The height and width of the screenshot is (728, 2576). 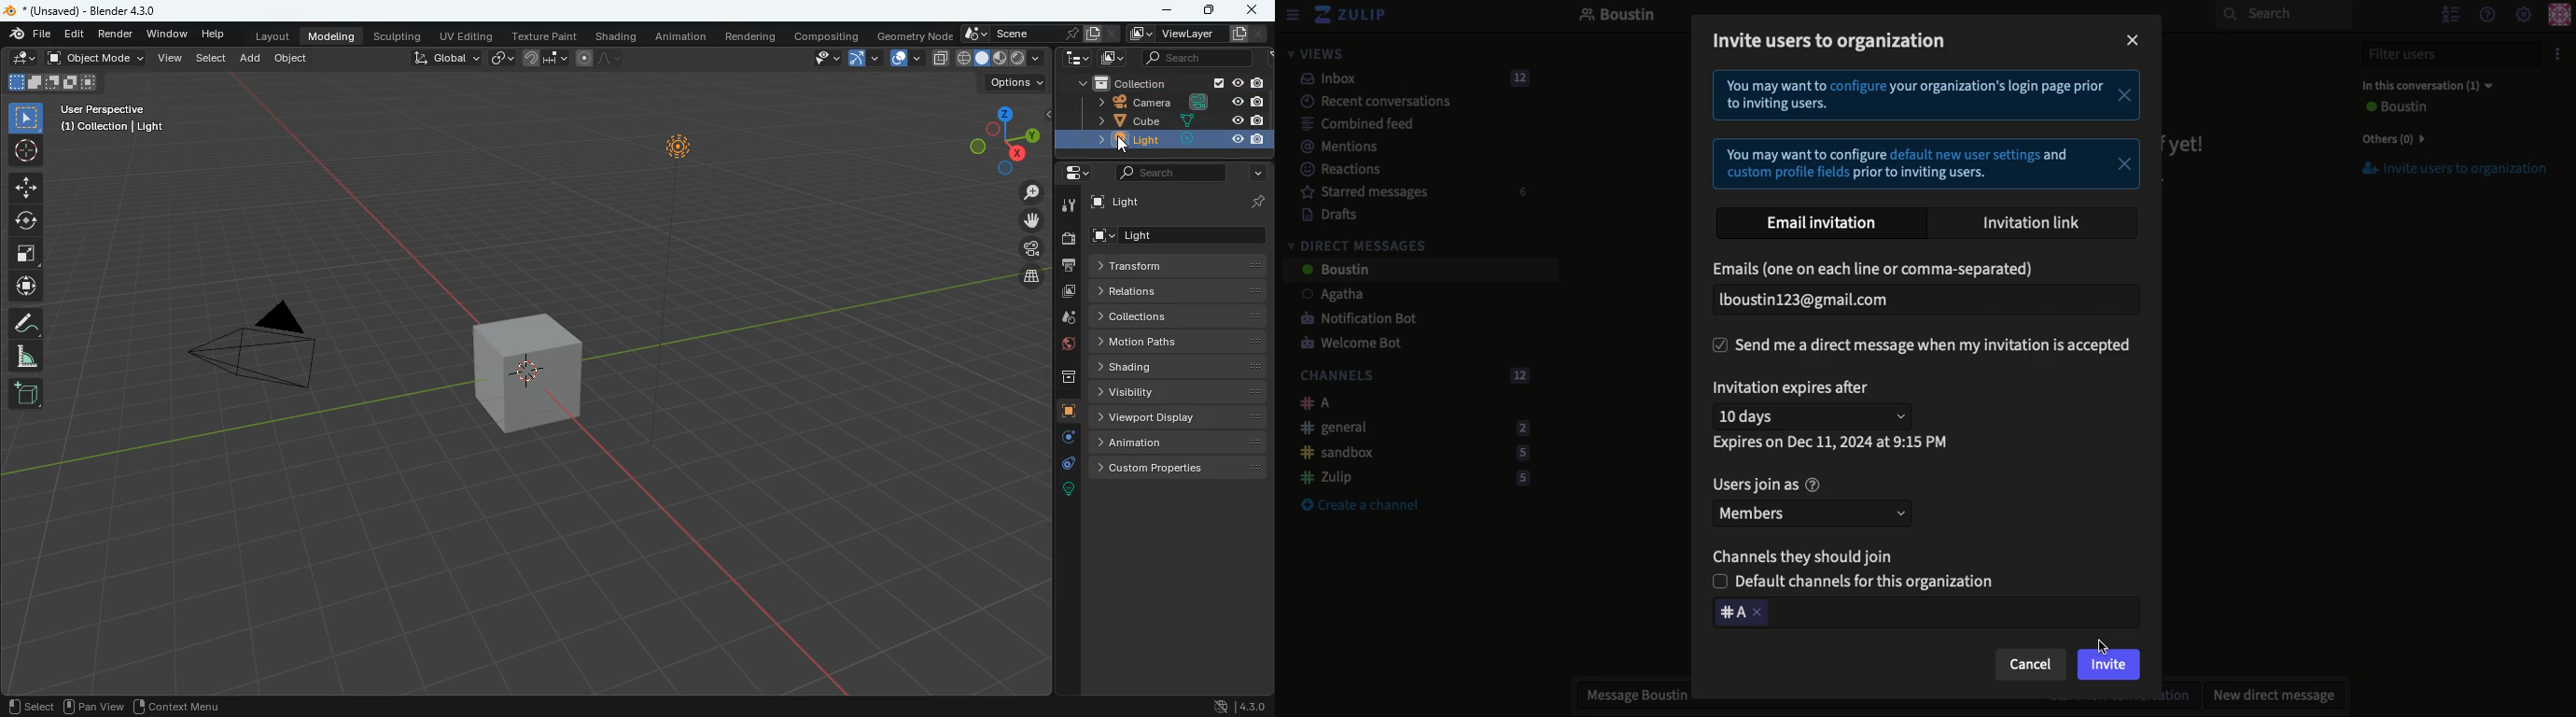 I want to click on Close, so click(x=1112, y=35).